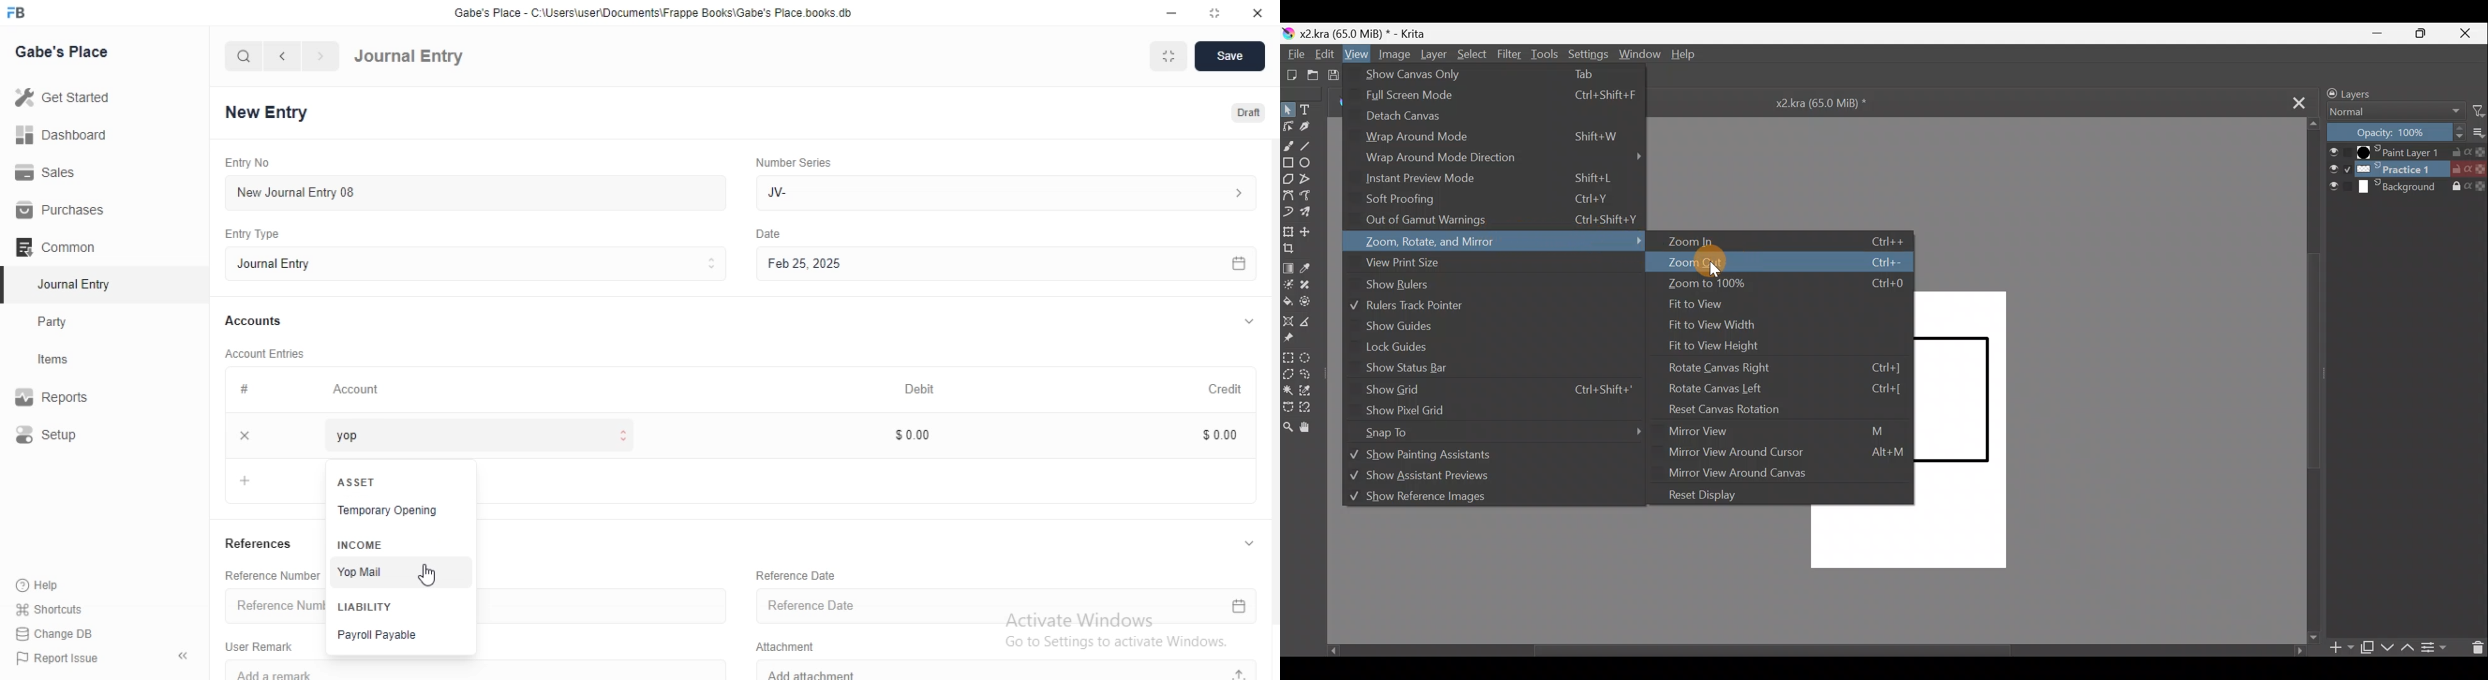  I want to click on Wrap around mode direction, so click(1504, 159).